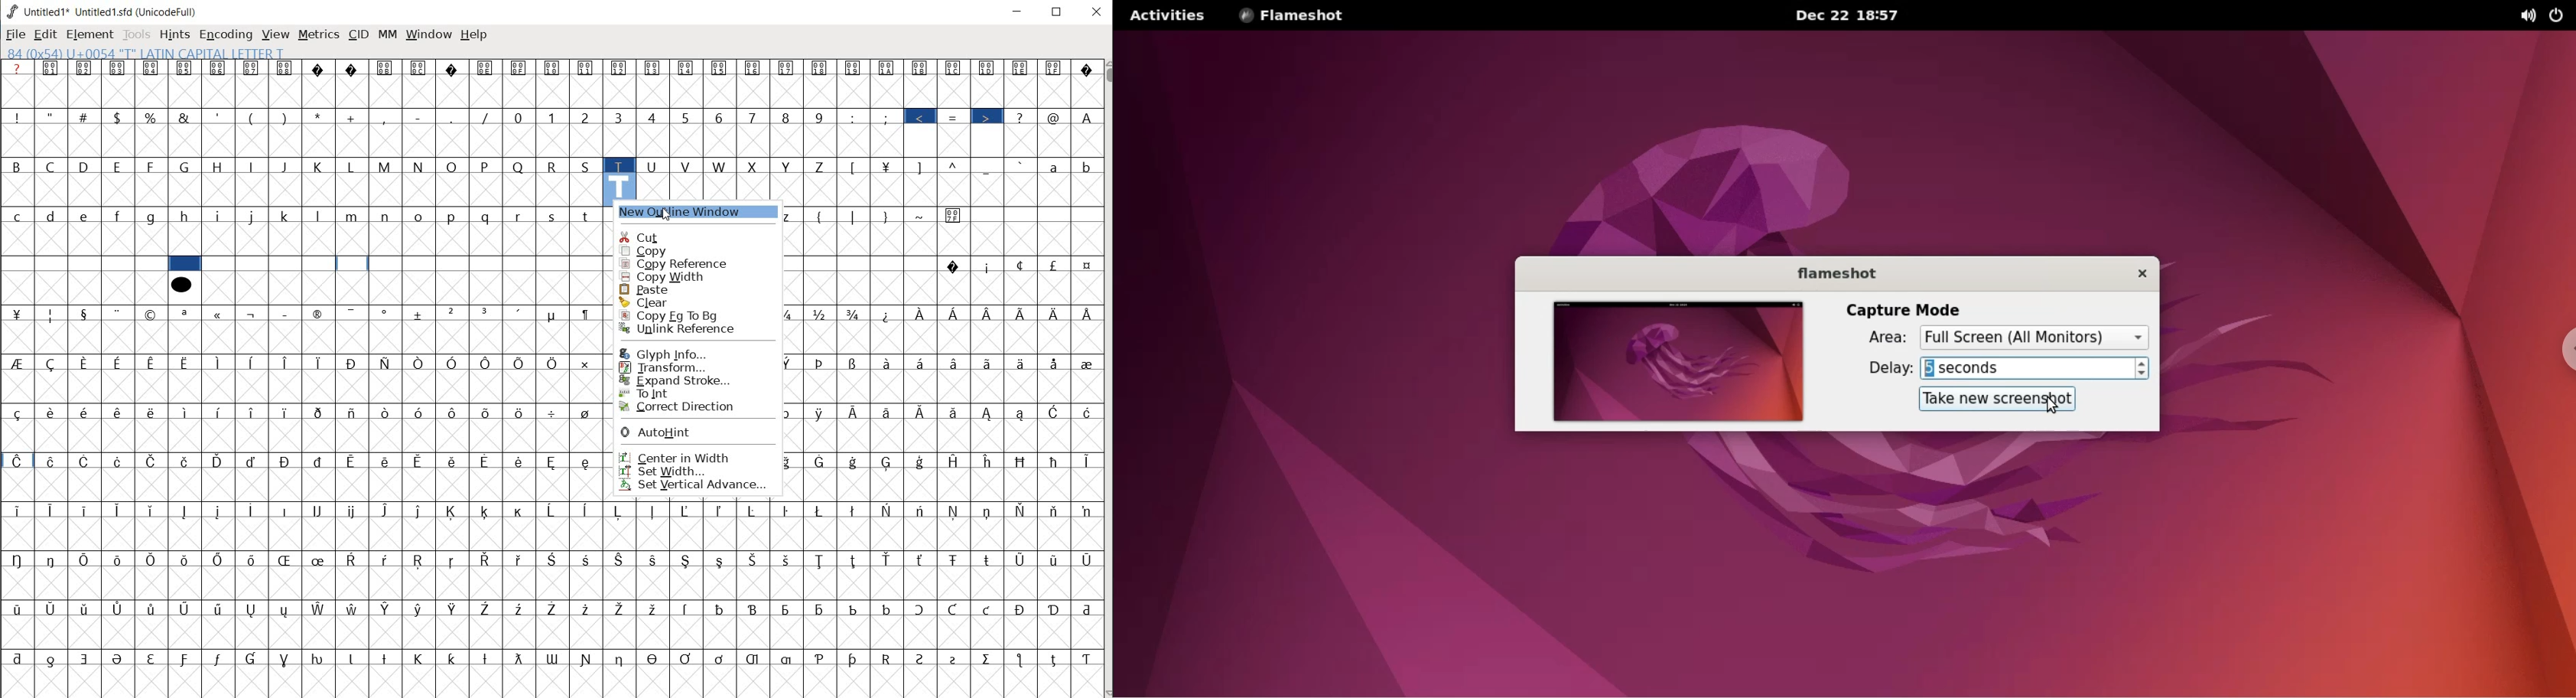 Image resolution: width=2576 pixels, height=700 pixels. What do you see at coordinates (486, 68) in the screenshot?
I see `Symbol` at bounding box center [486, 68].